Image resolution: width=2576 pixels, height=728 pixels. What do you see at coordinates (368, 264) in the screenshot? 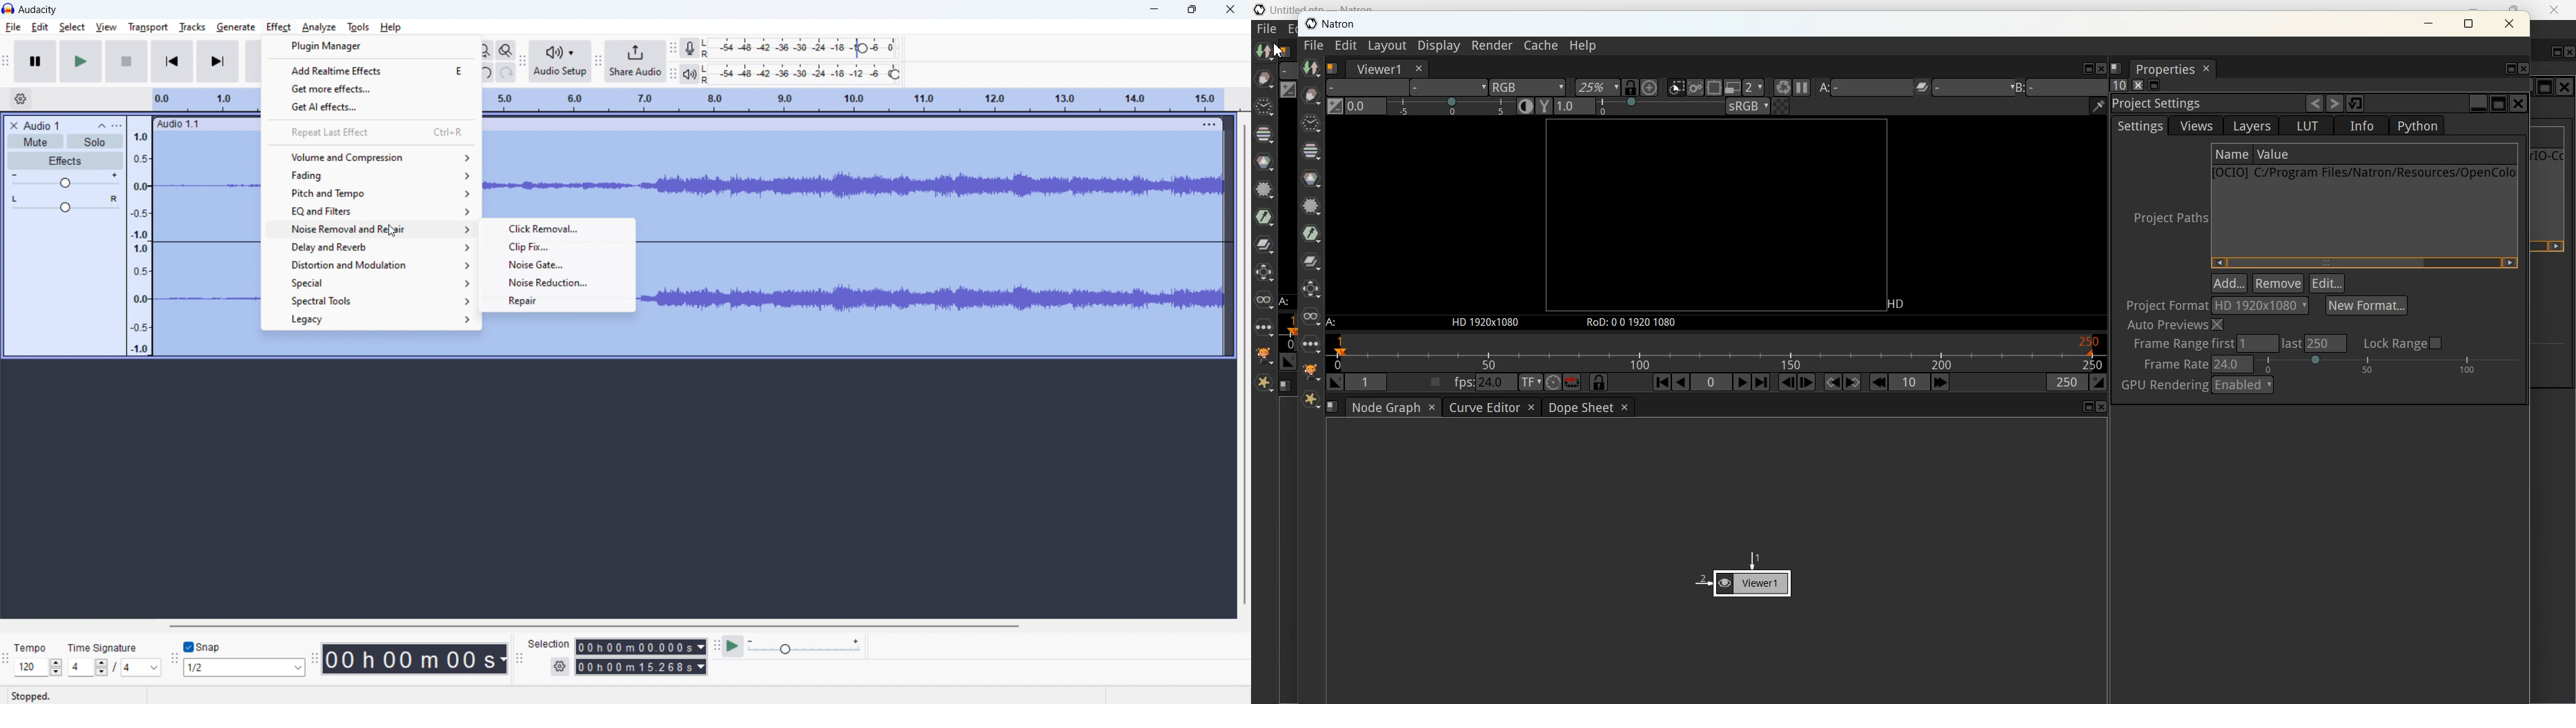
I see `distortion and modulation` at bounding box center [368, 264].